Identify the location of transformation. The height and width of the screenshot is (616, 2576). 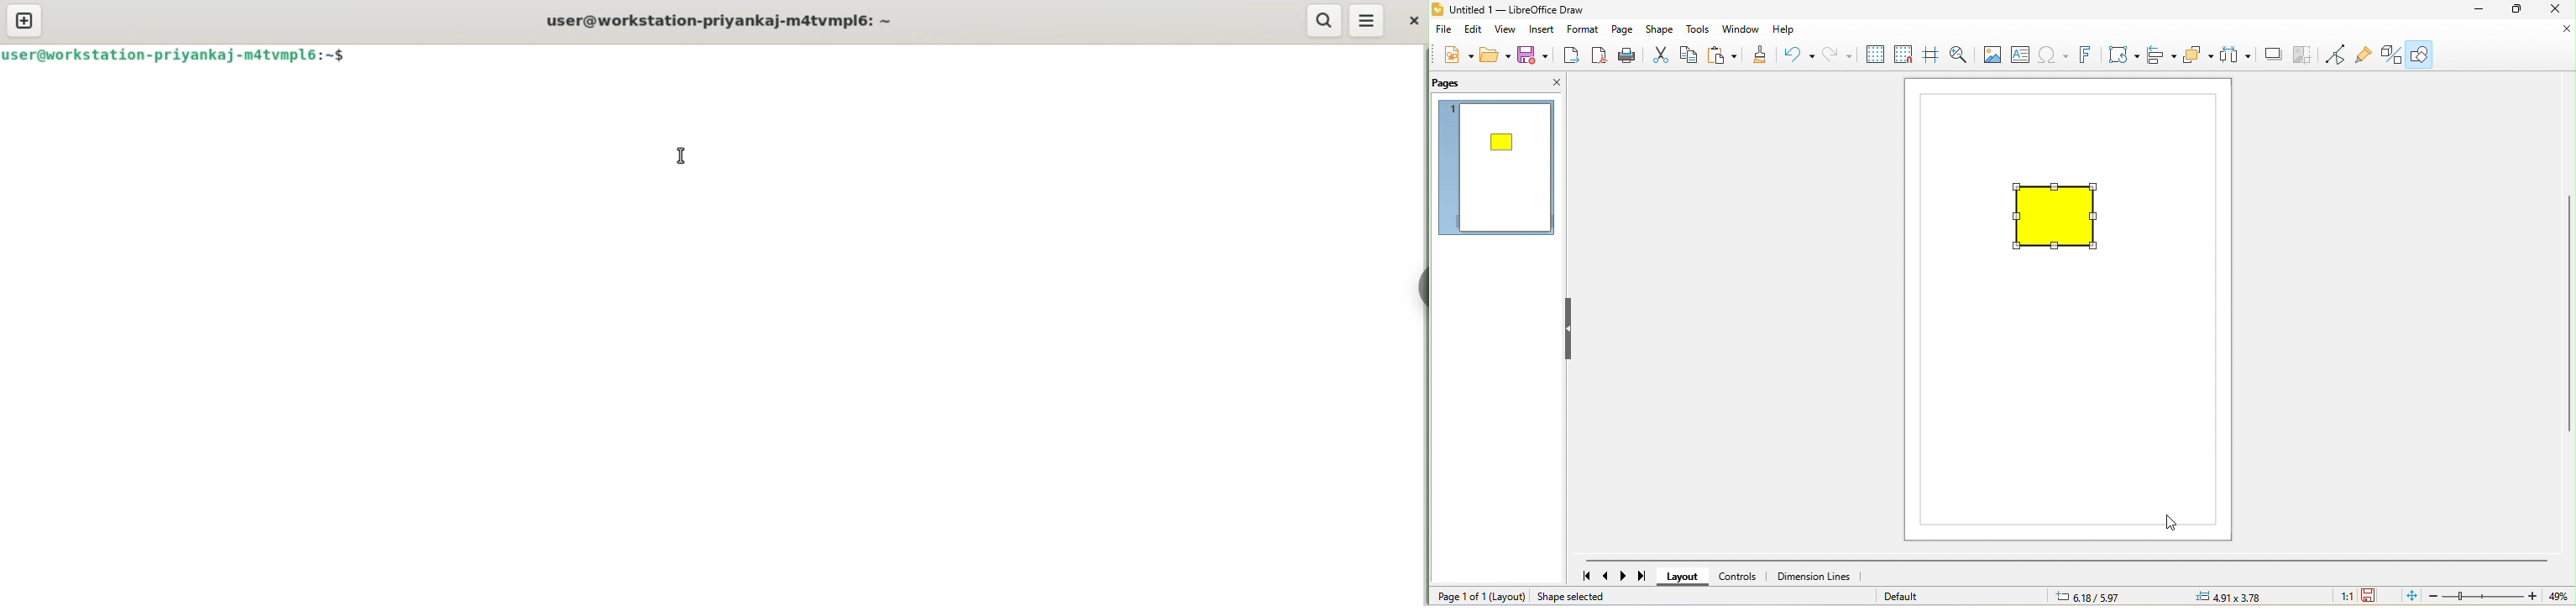
(2121, 55).